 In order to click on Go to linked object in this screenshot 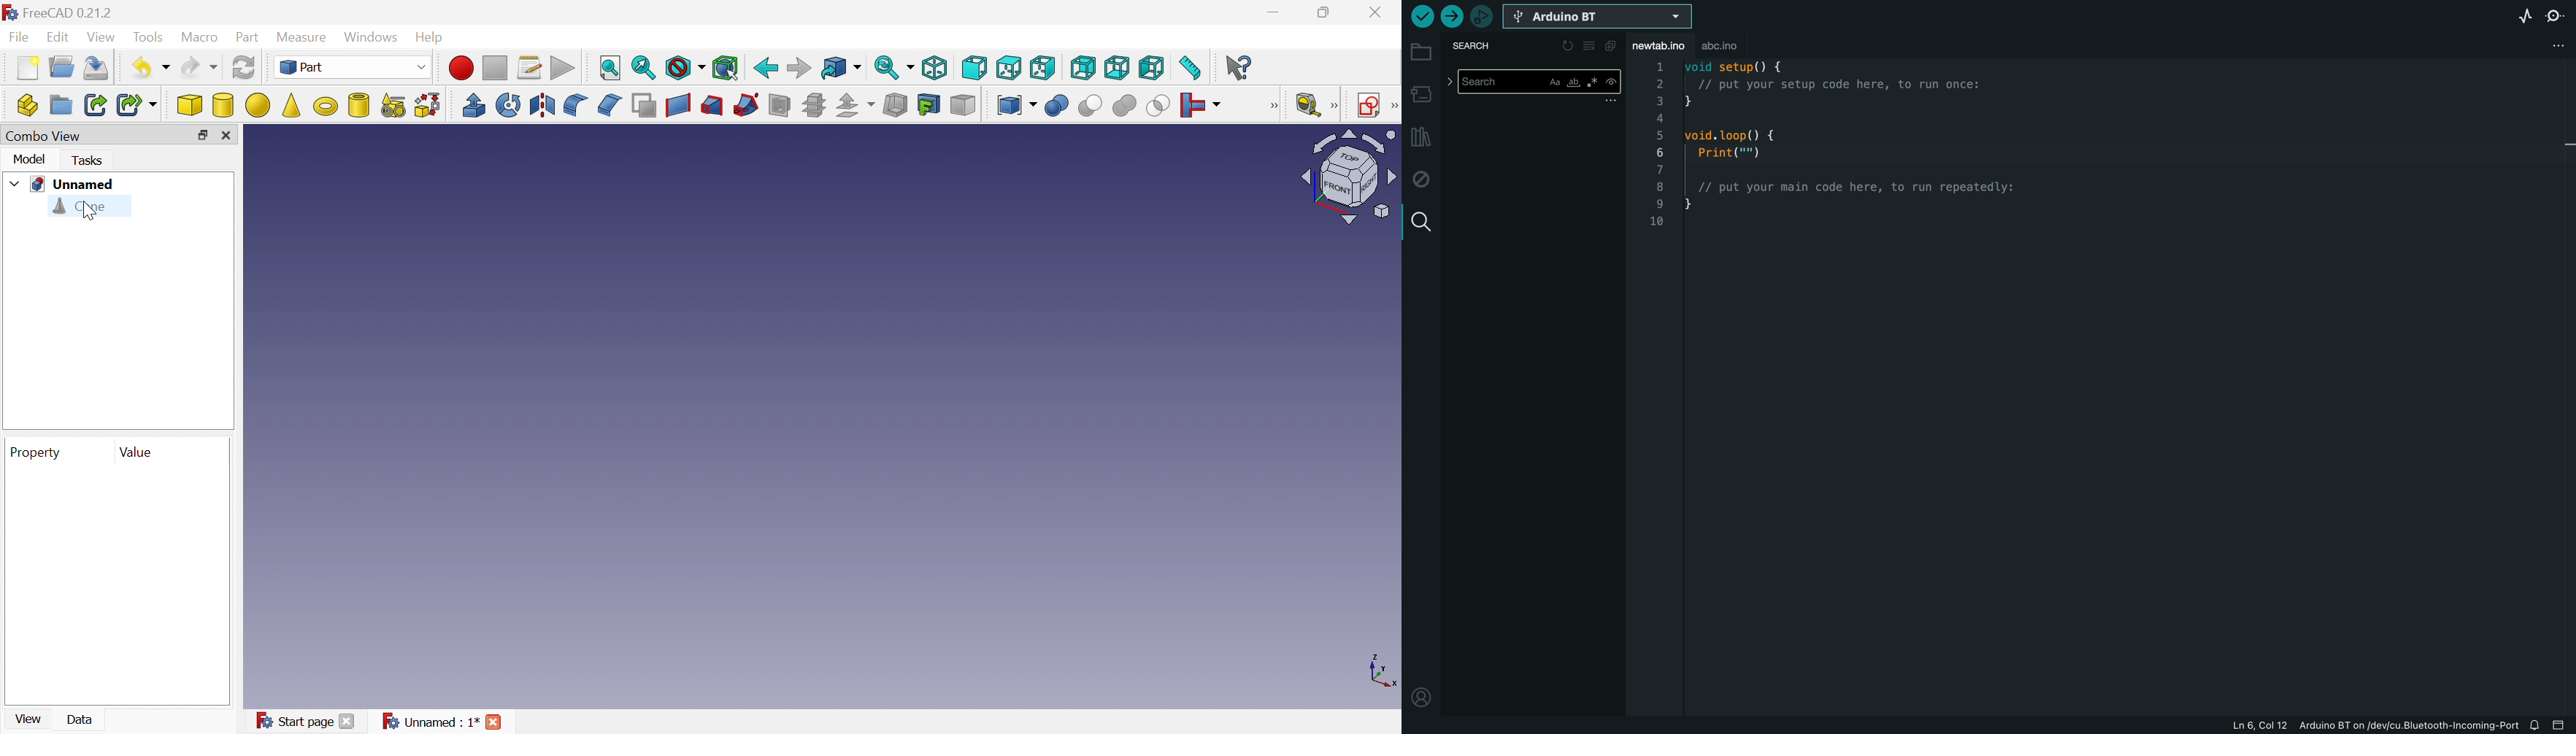, I will do `click(842, 68)`.